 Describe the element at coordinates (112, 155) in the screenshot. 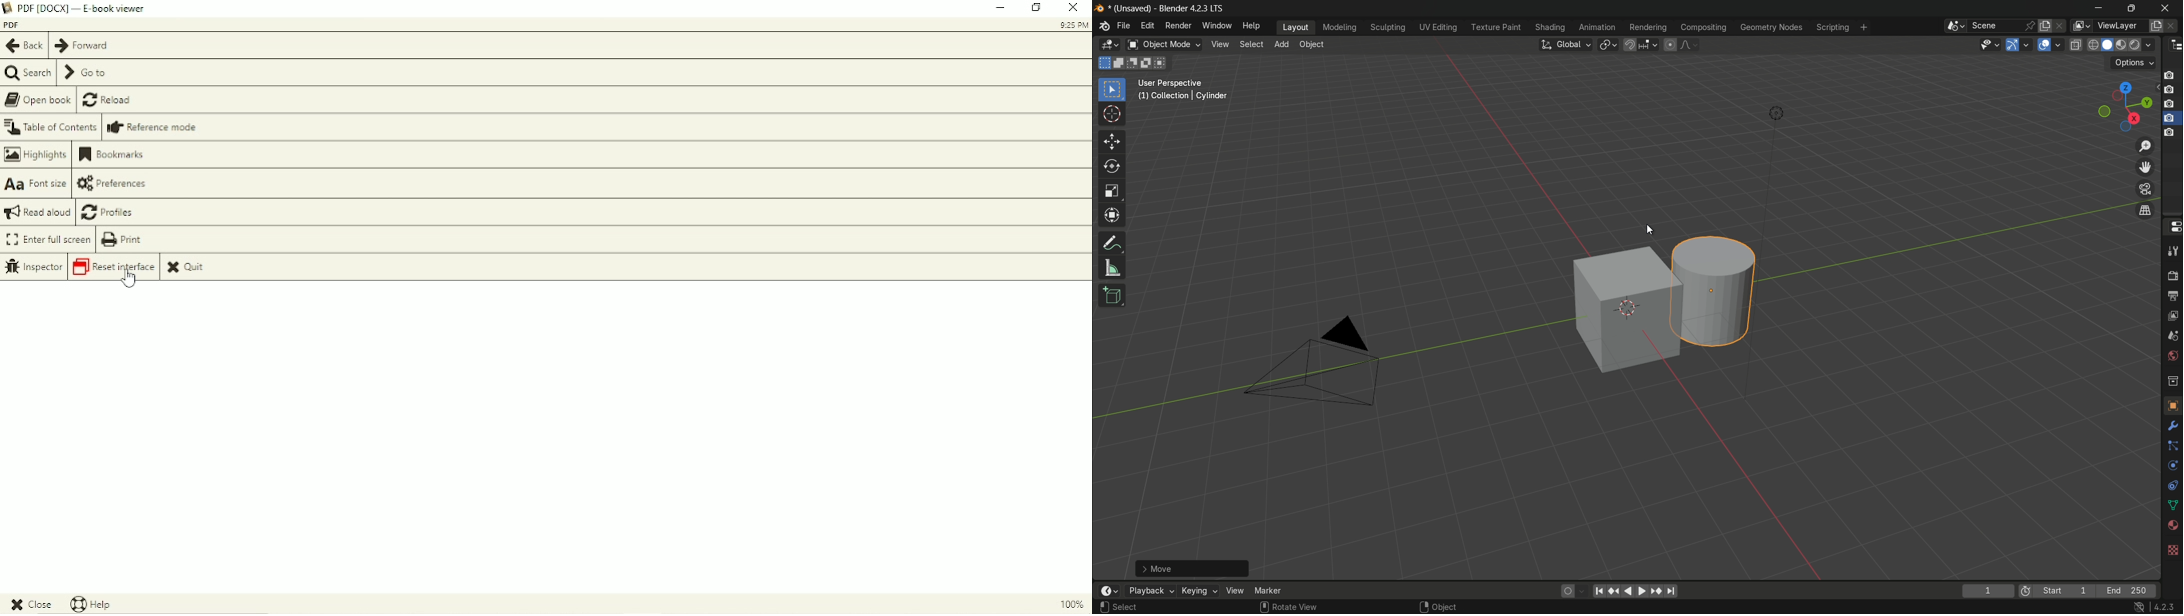

I see `Bookmarks` at that location.